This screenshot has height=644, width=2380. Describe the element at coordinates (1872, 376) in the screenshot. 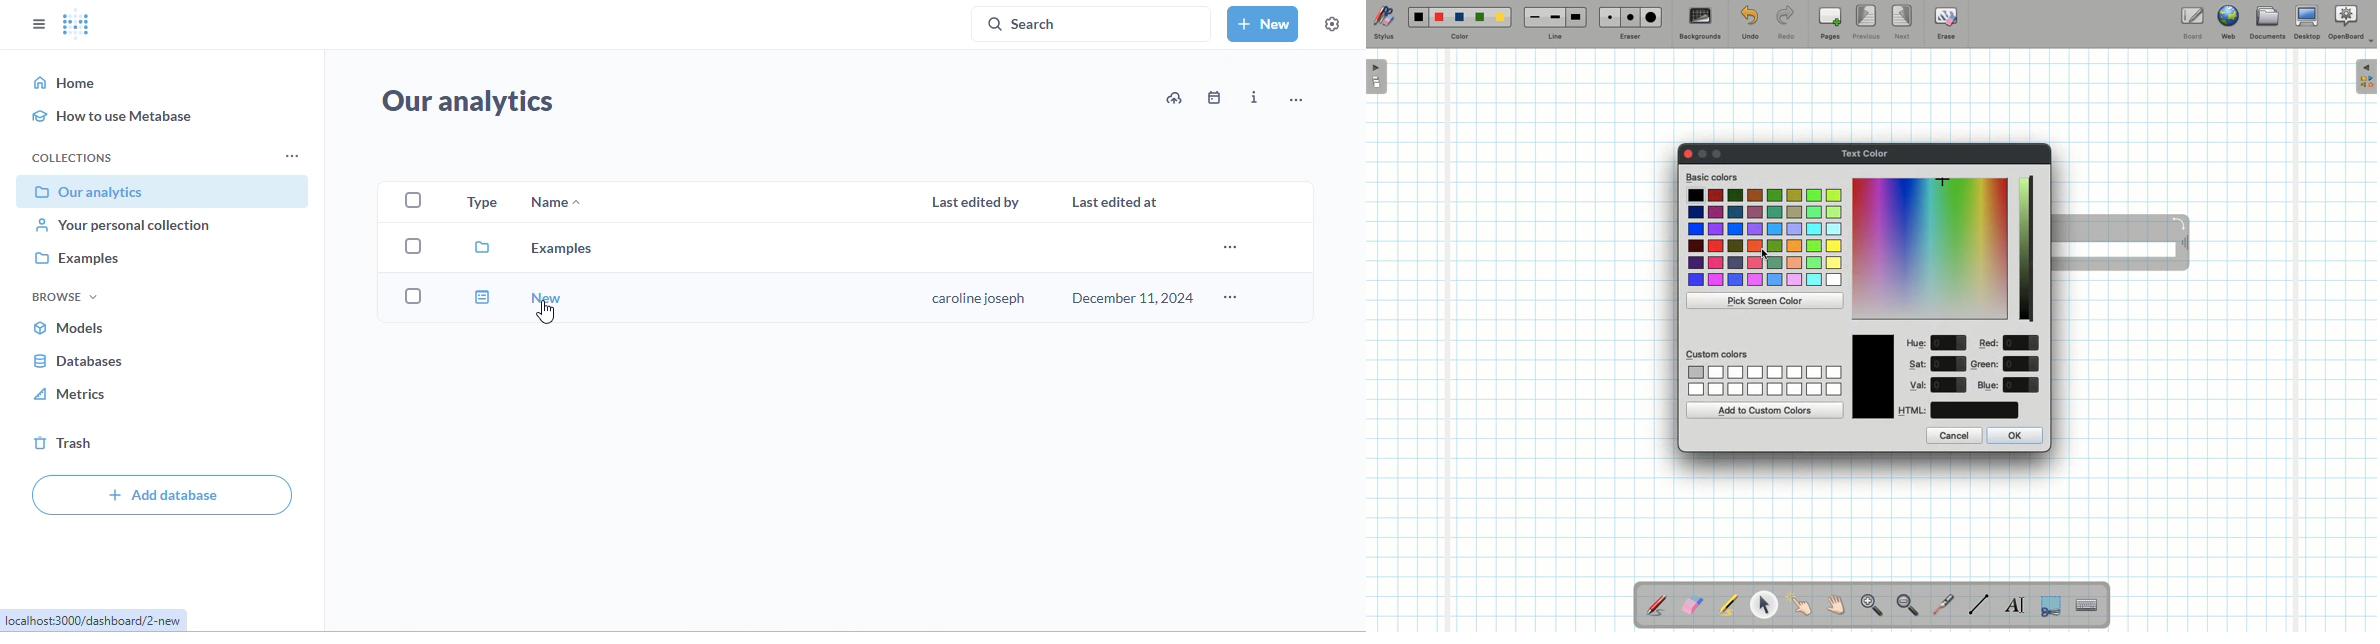

I see `Color picked` at that location.